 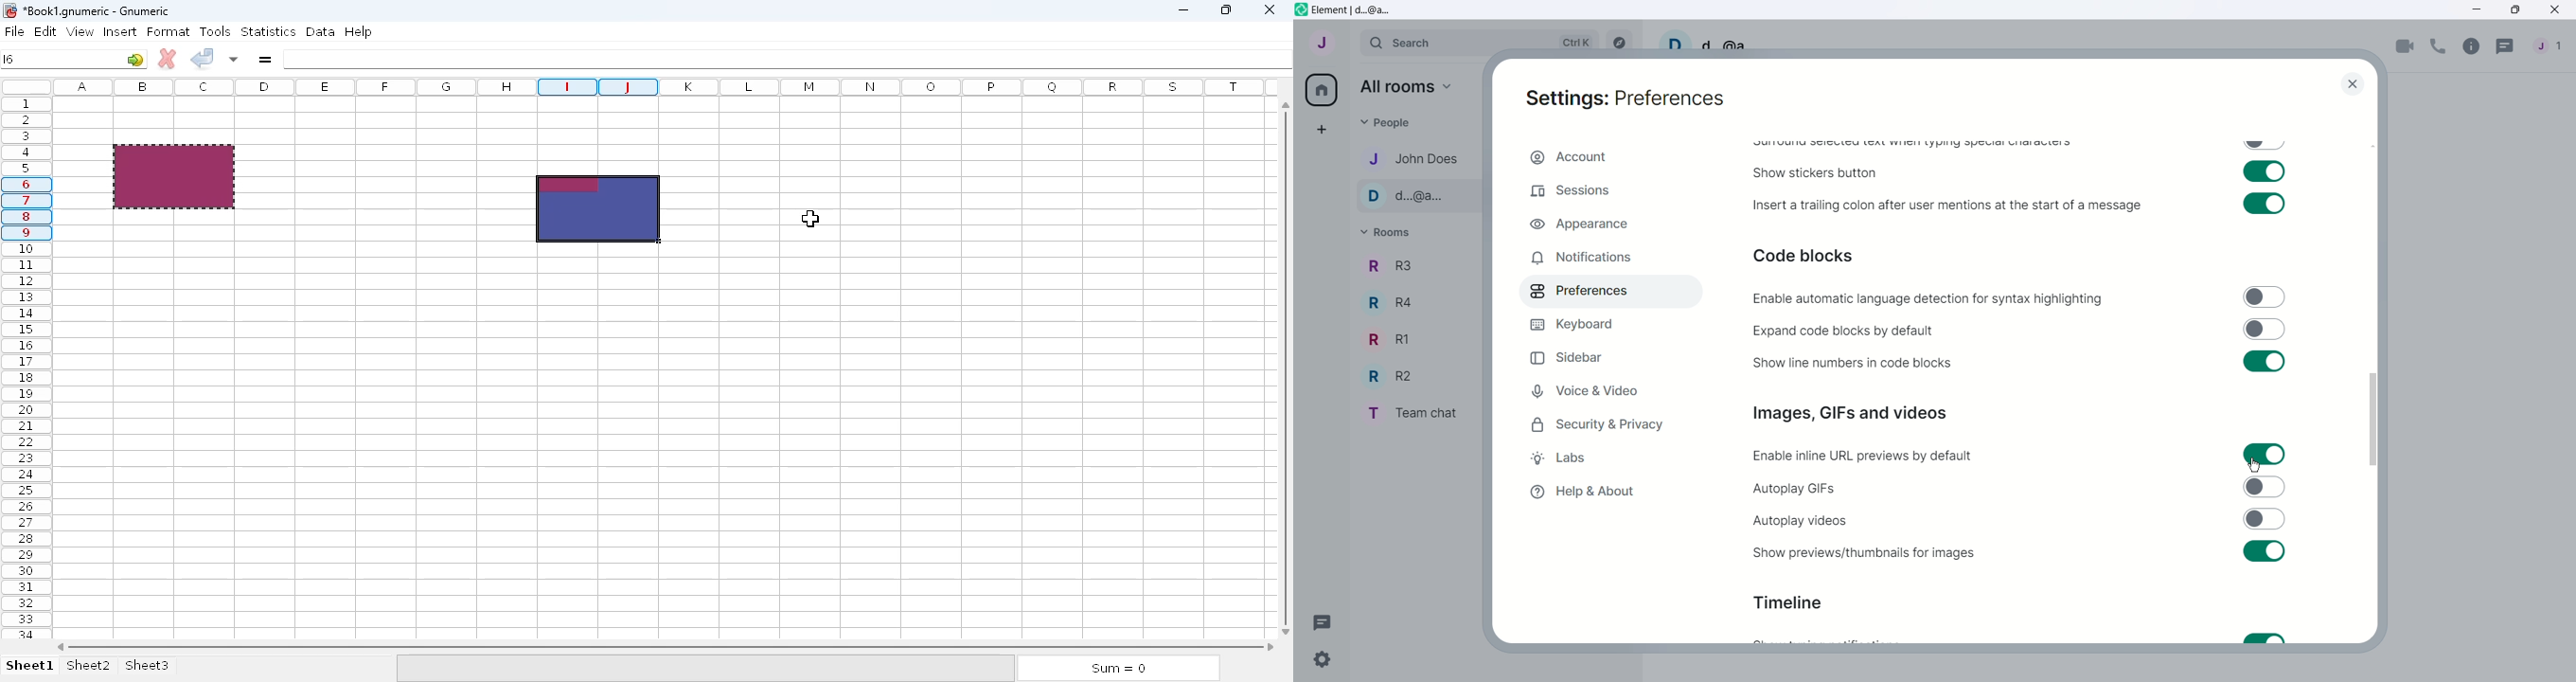 I want to click on Voice and Video, so click(x=1603, y=390).